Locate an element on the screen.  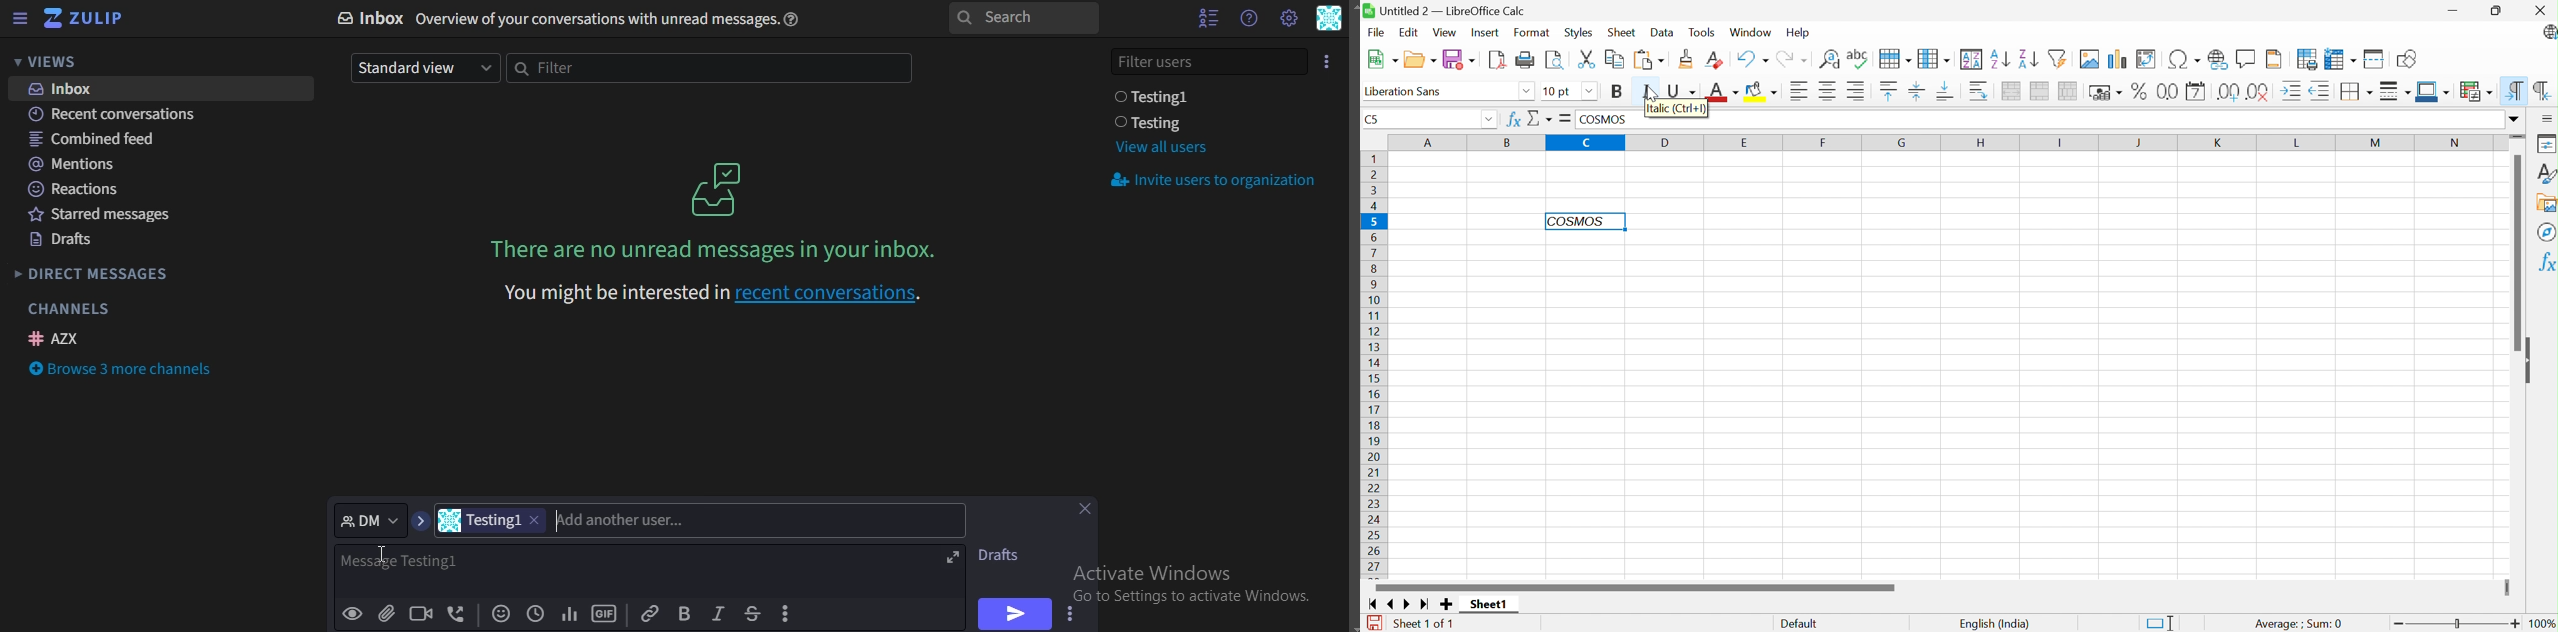
Functions is located at coordinates (2545, 263).